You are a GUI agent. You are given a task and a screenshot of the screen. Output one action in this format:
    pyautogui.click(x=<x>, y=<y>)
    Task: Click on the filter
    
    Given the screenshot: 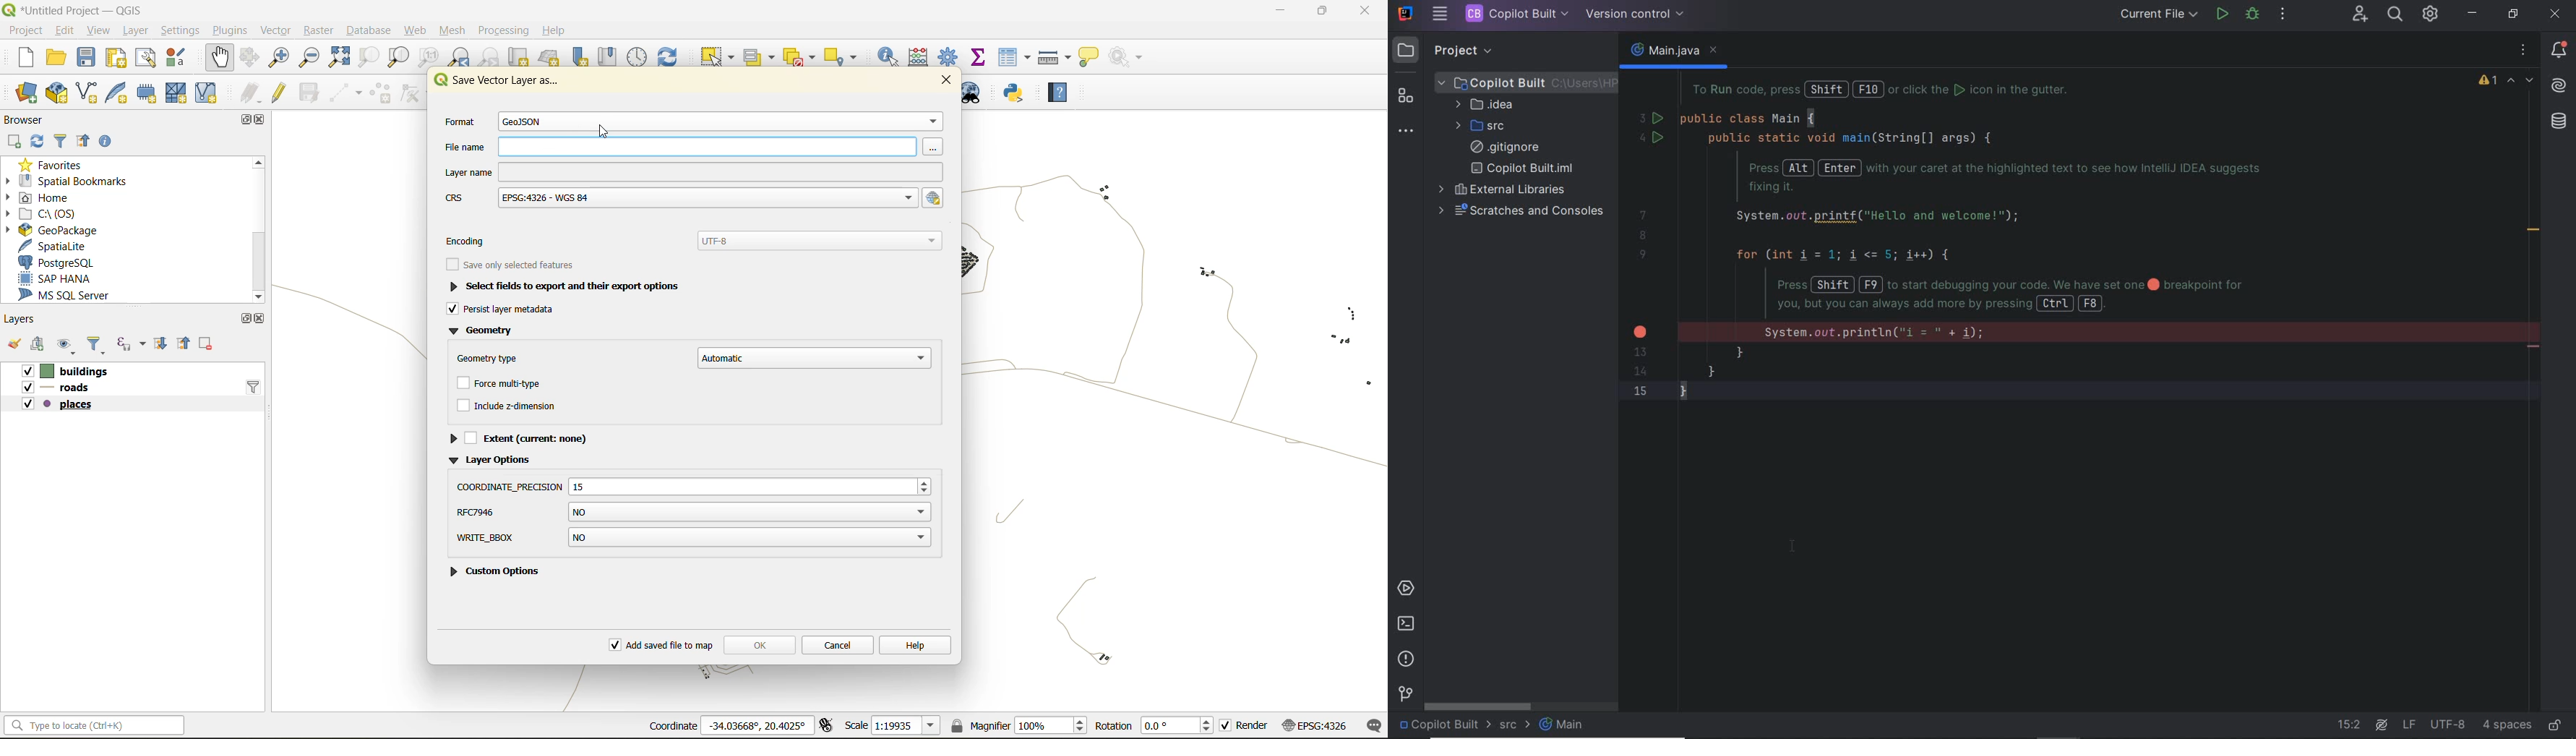 What is the action you would take?
    pyautogui.click(x=255, y=386)
    